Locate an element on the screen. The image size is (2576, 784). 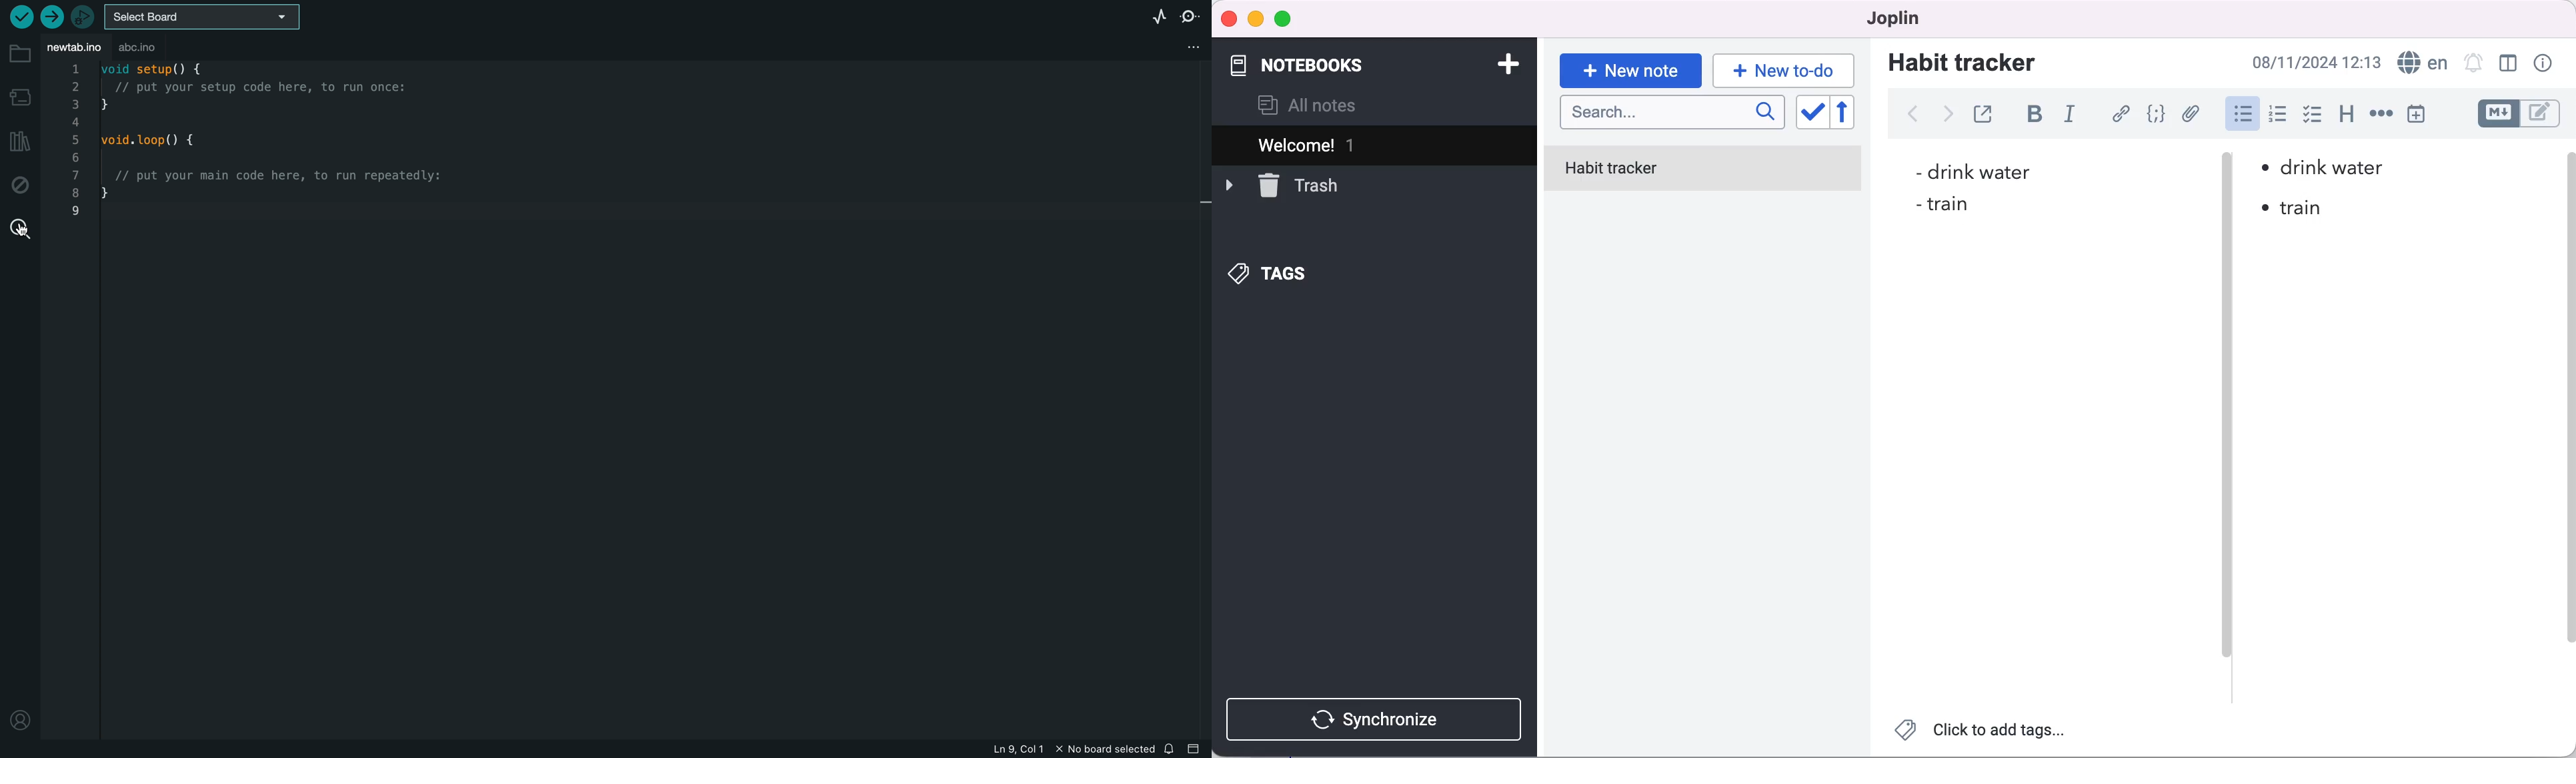
synchronize is located at coordinates (1377, 719).